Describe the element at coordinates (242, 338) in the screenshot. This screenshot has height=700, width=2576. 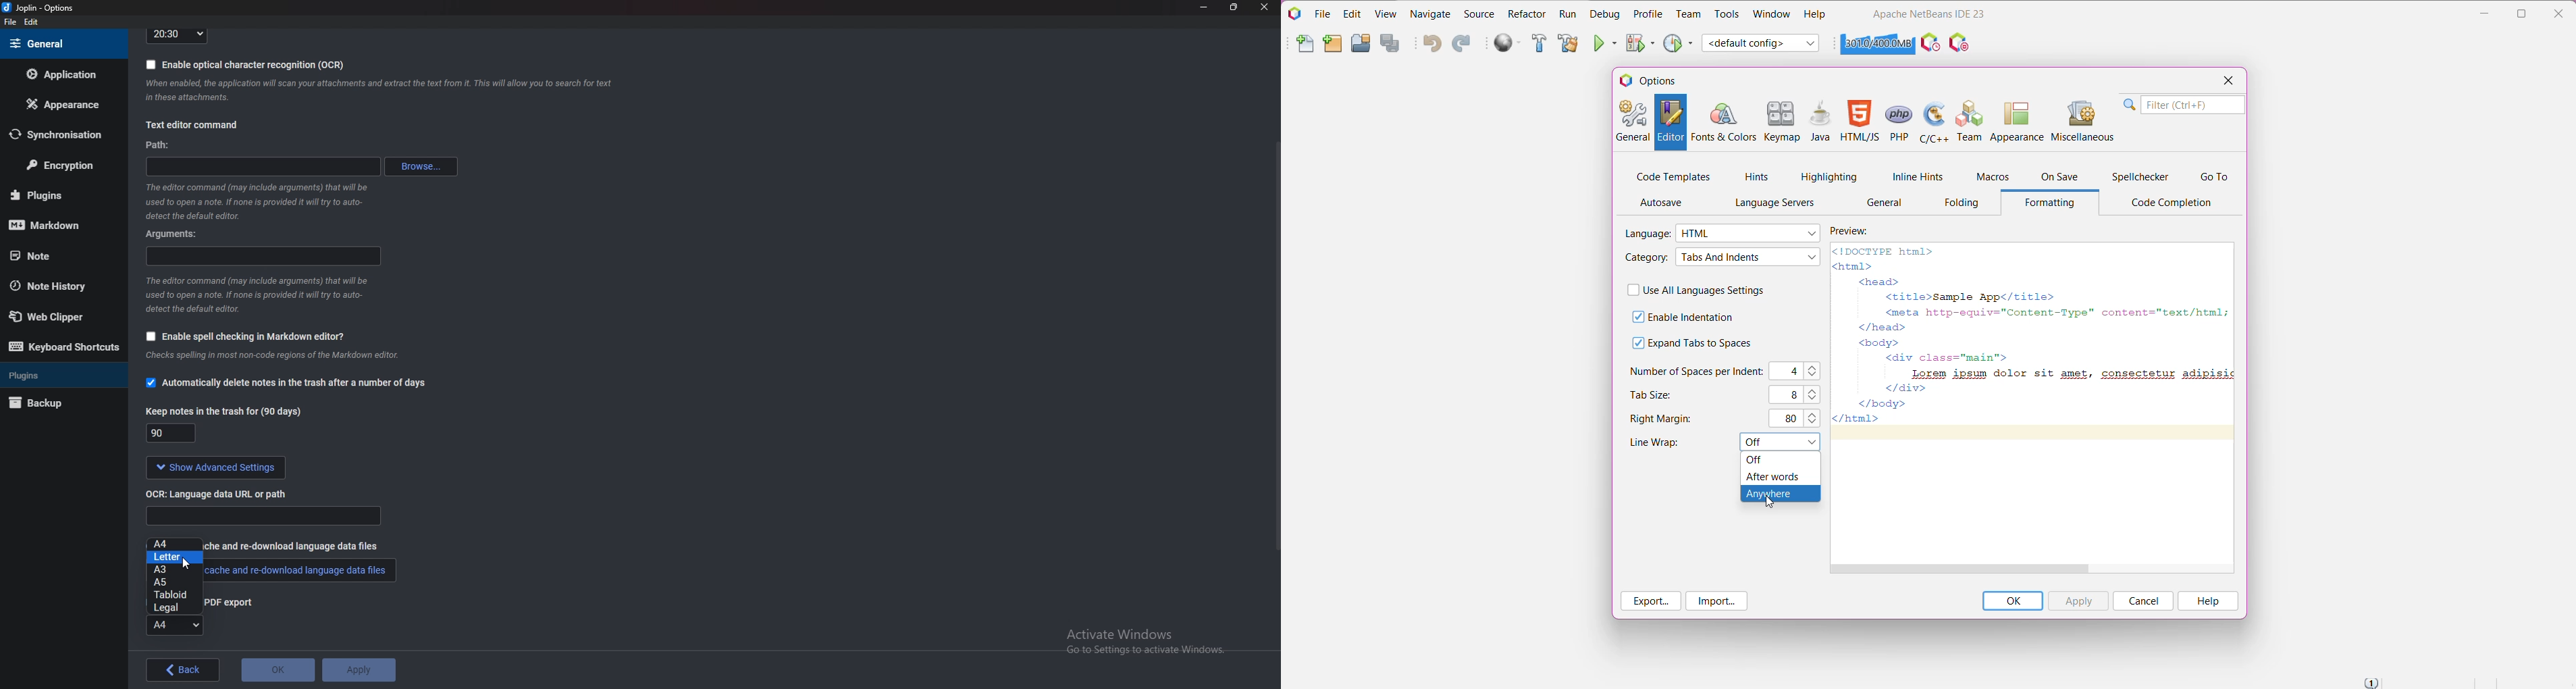
I see `Enable spell checking` at that location.